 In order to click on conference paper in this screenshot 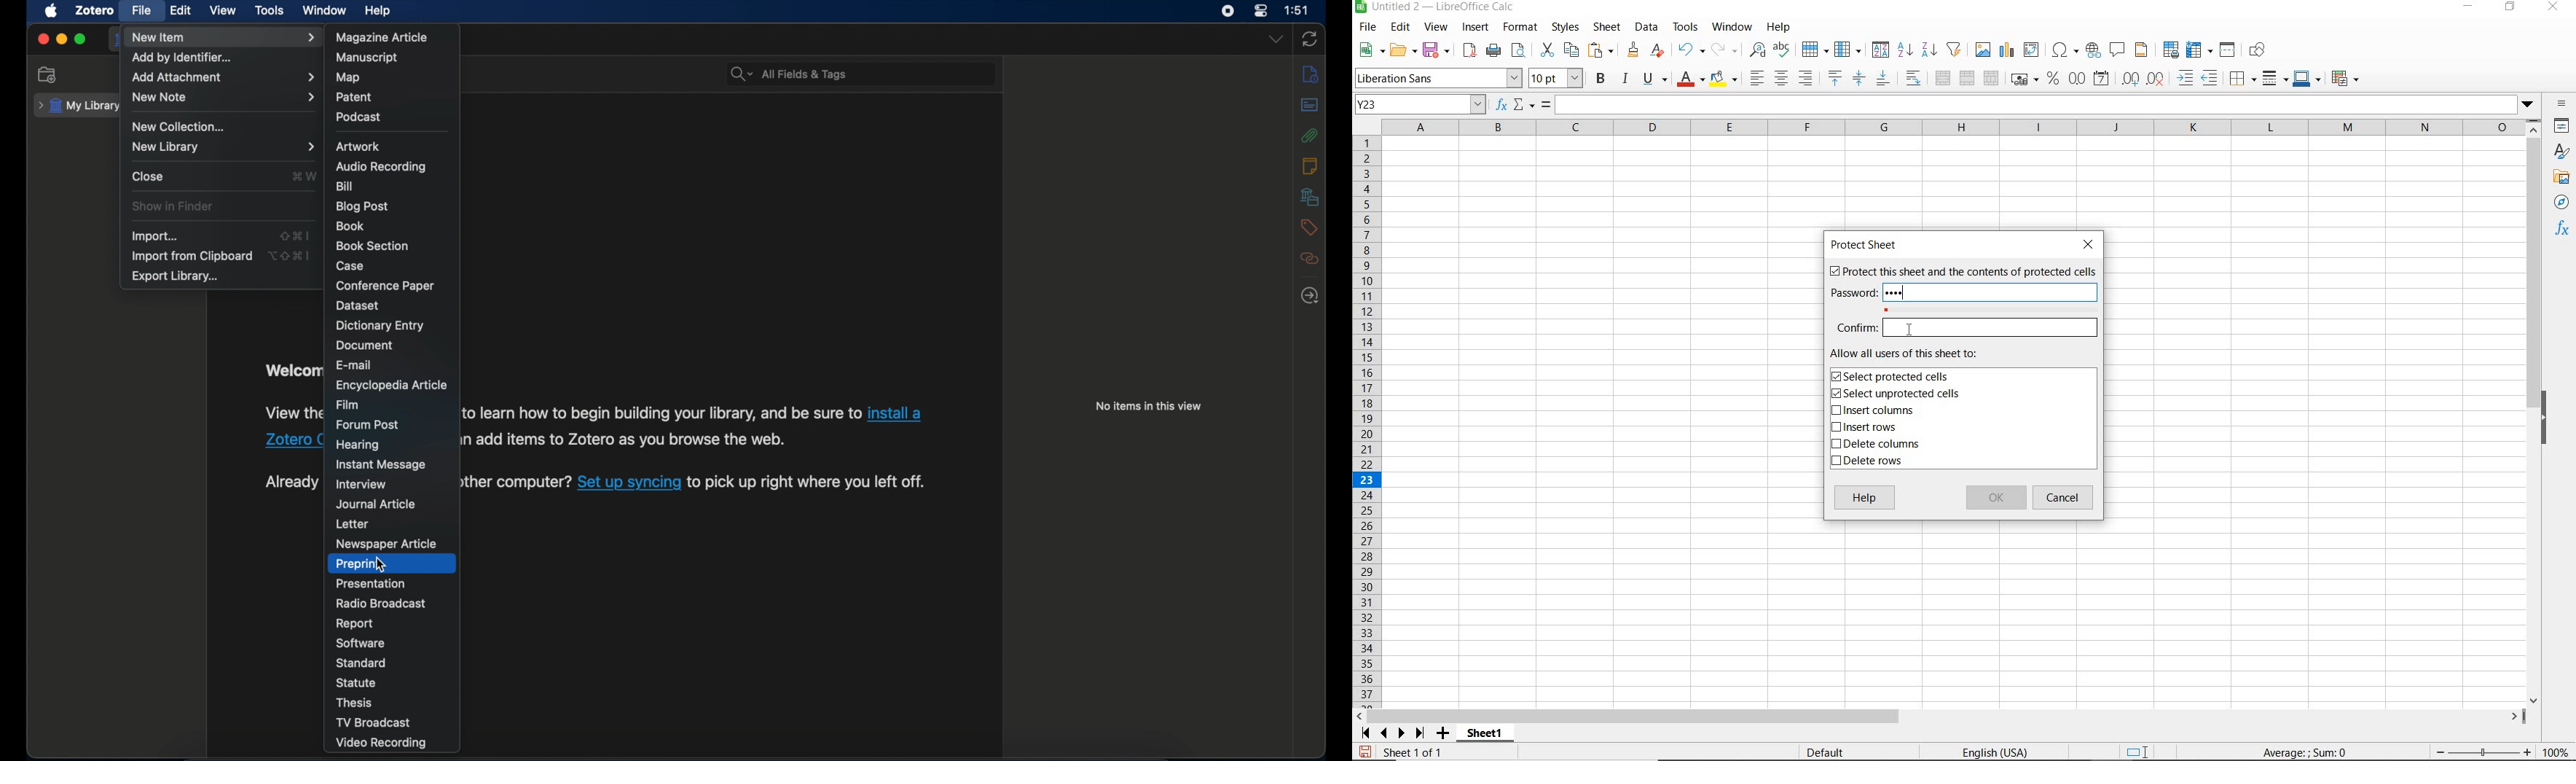, I will do `click(385, 287)`.